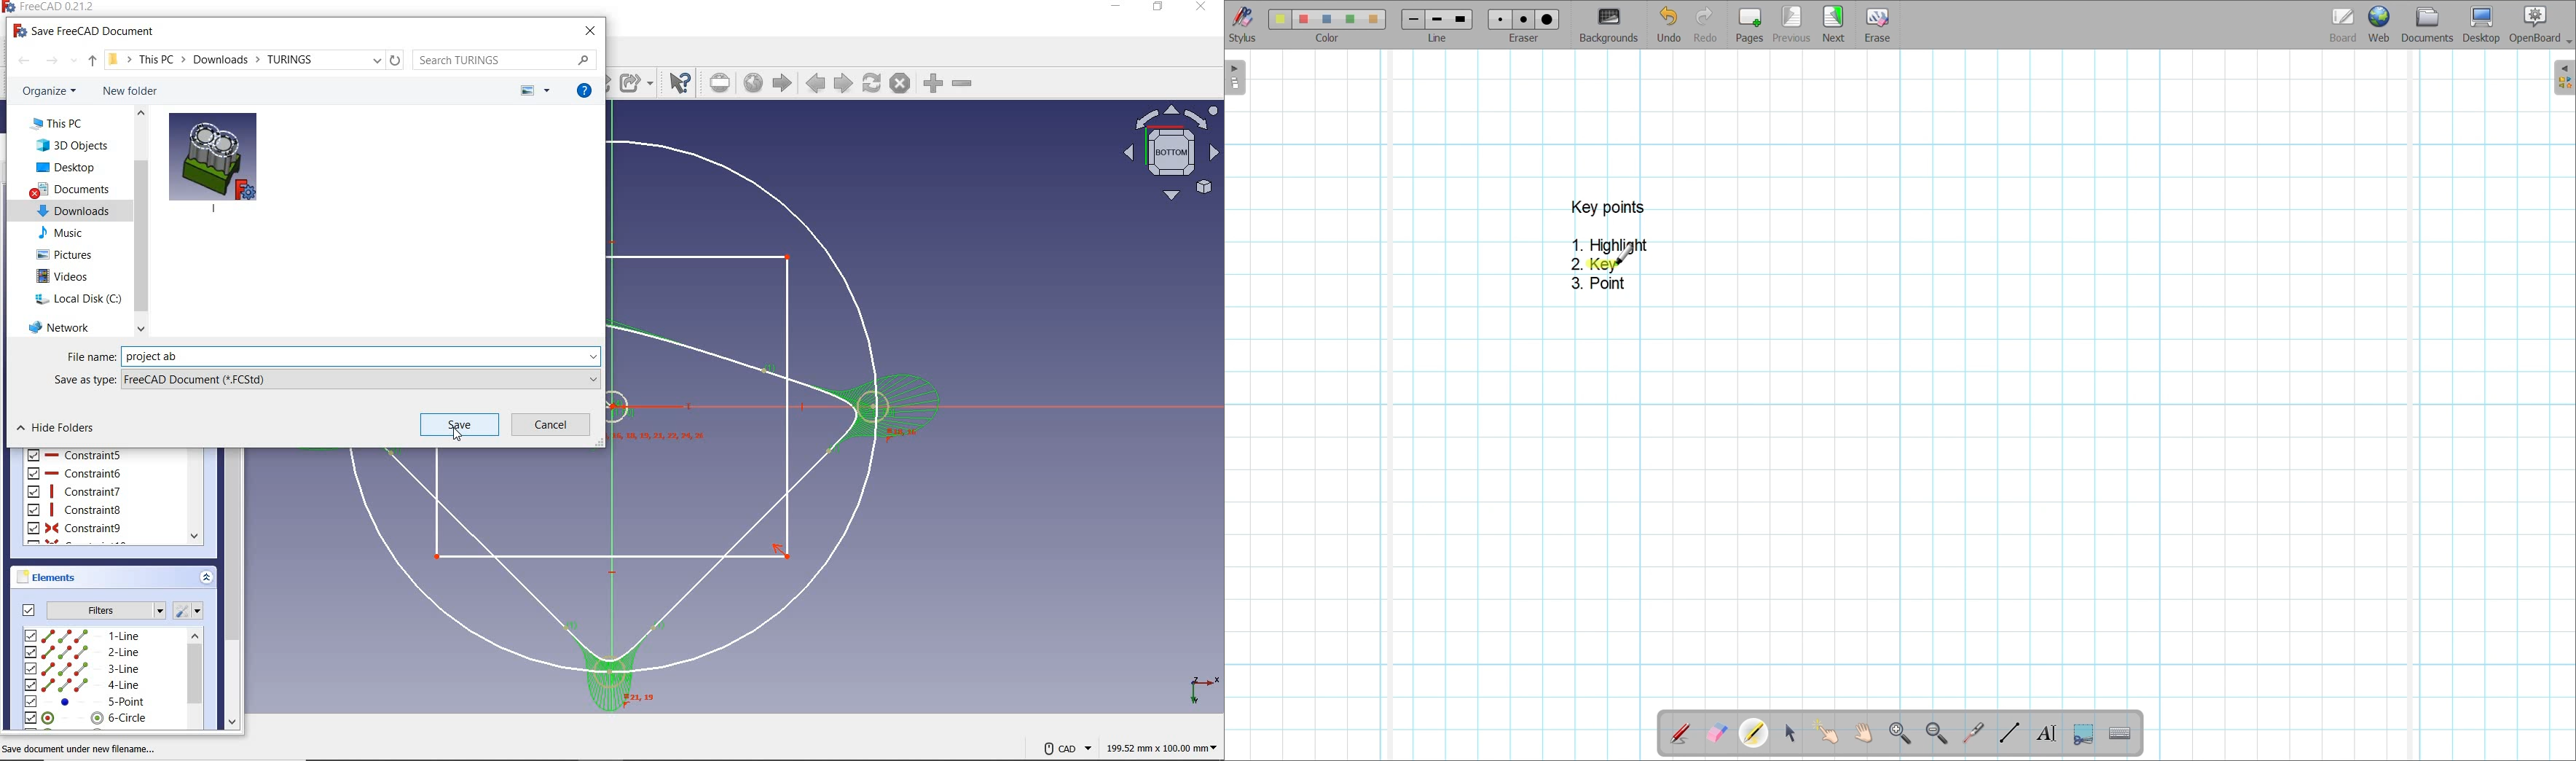  Describe the element at coordinates (1201, 7) in the screenshot. I see `close` at that location.